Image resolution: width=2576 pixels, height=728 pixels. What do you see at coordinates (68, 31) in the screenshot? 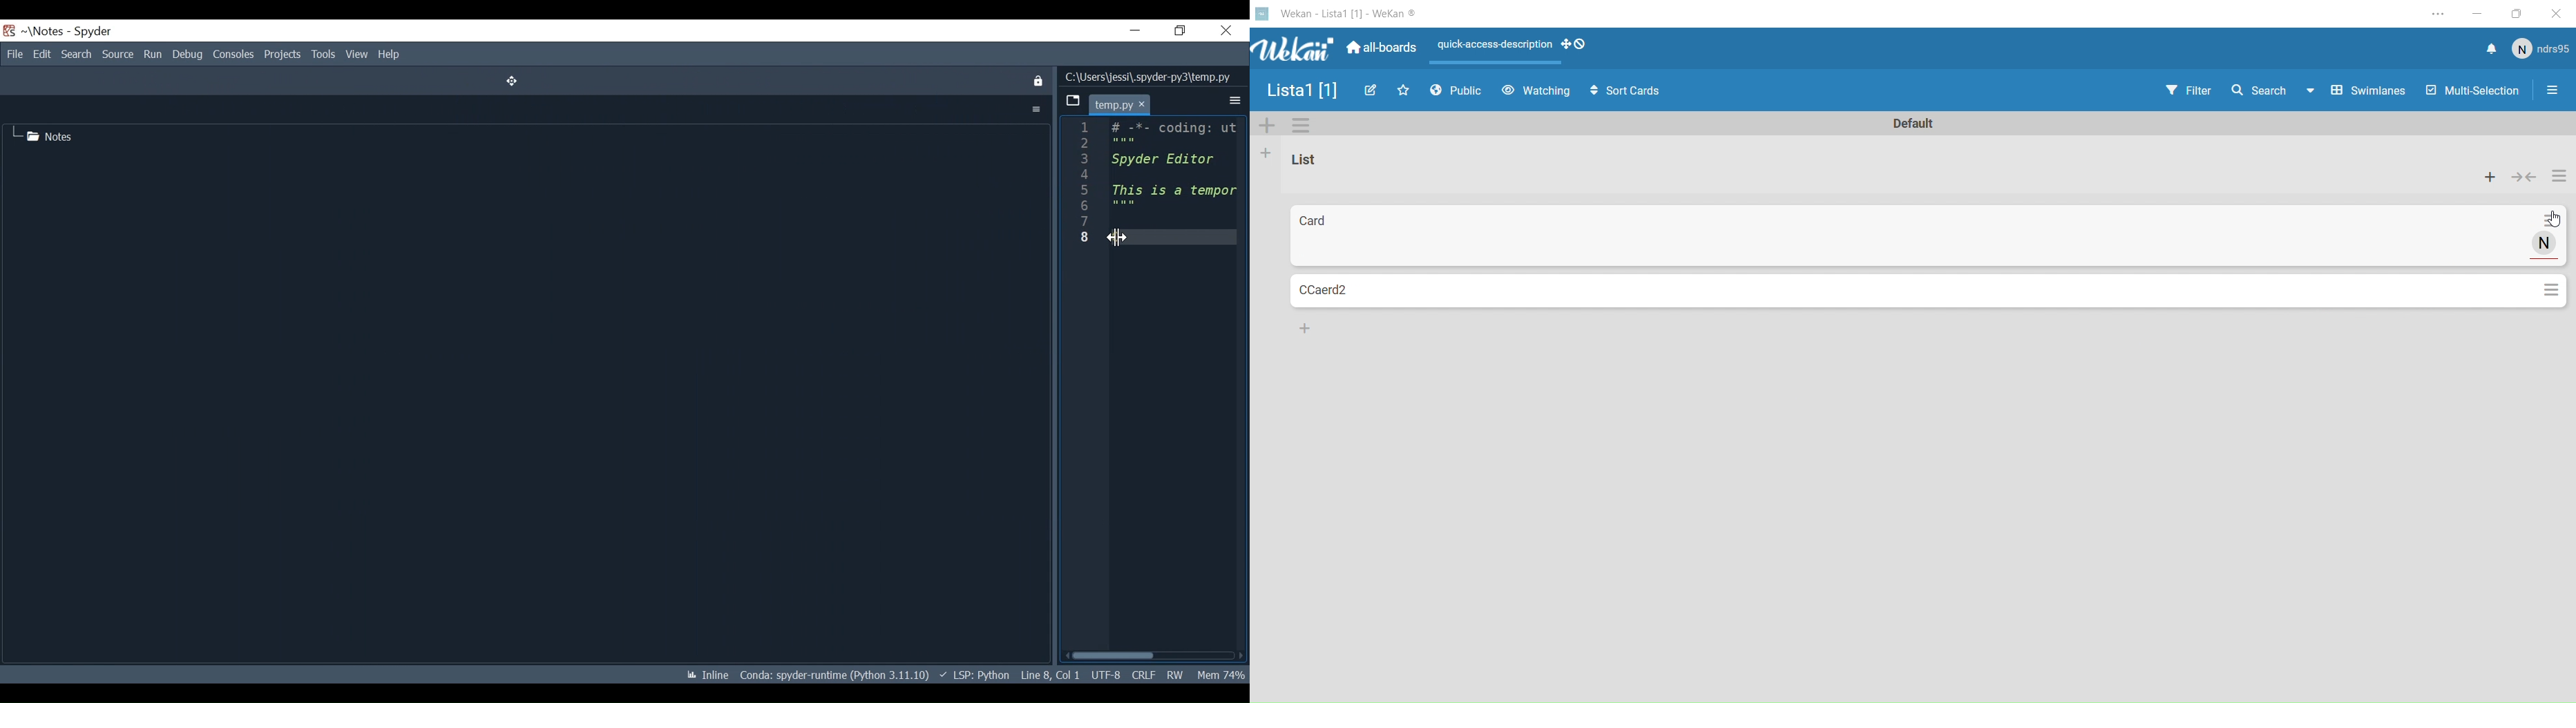
I see `~\Notes - Spyder` at bounding box center [68, 31].